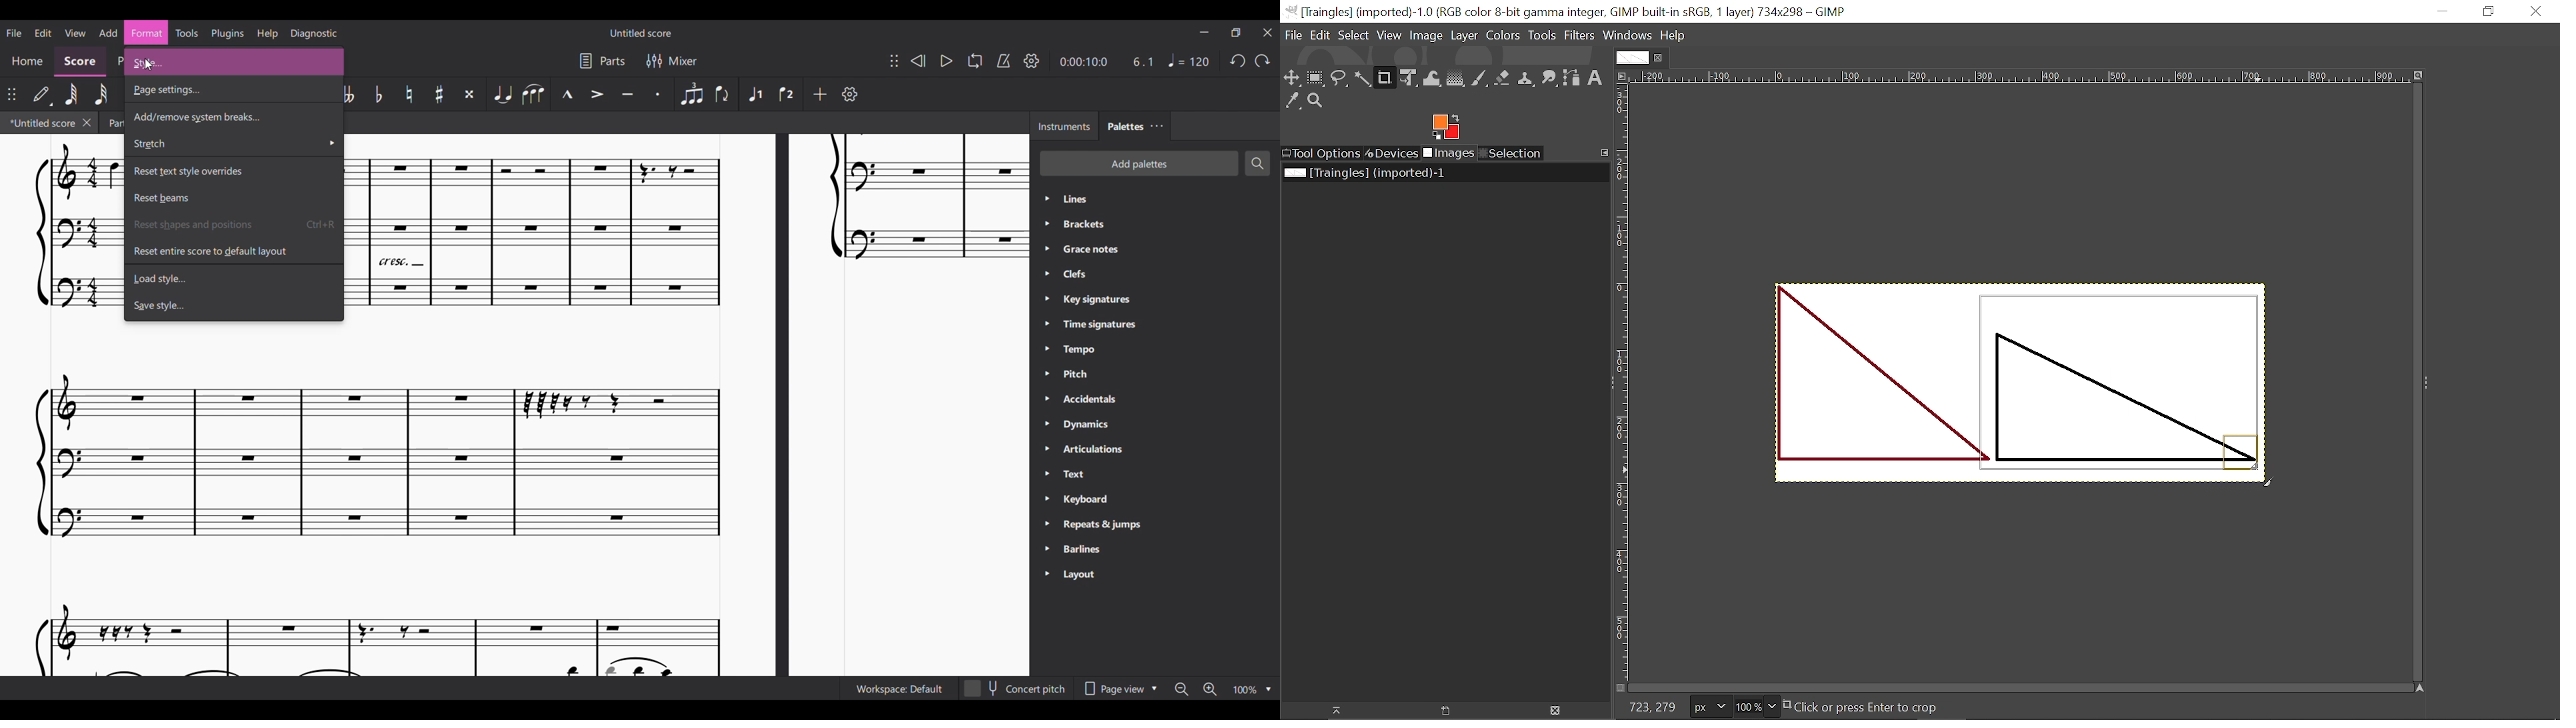 This screenshot has height=728, width=2576. I want to click on Staccato, so click(659, 95).